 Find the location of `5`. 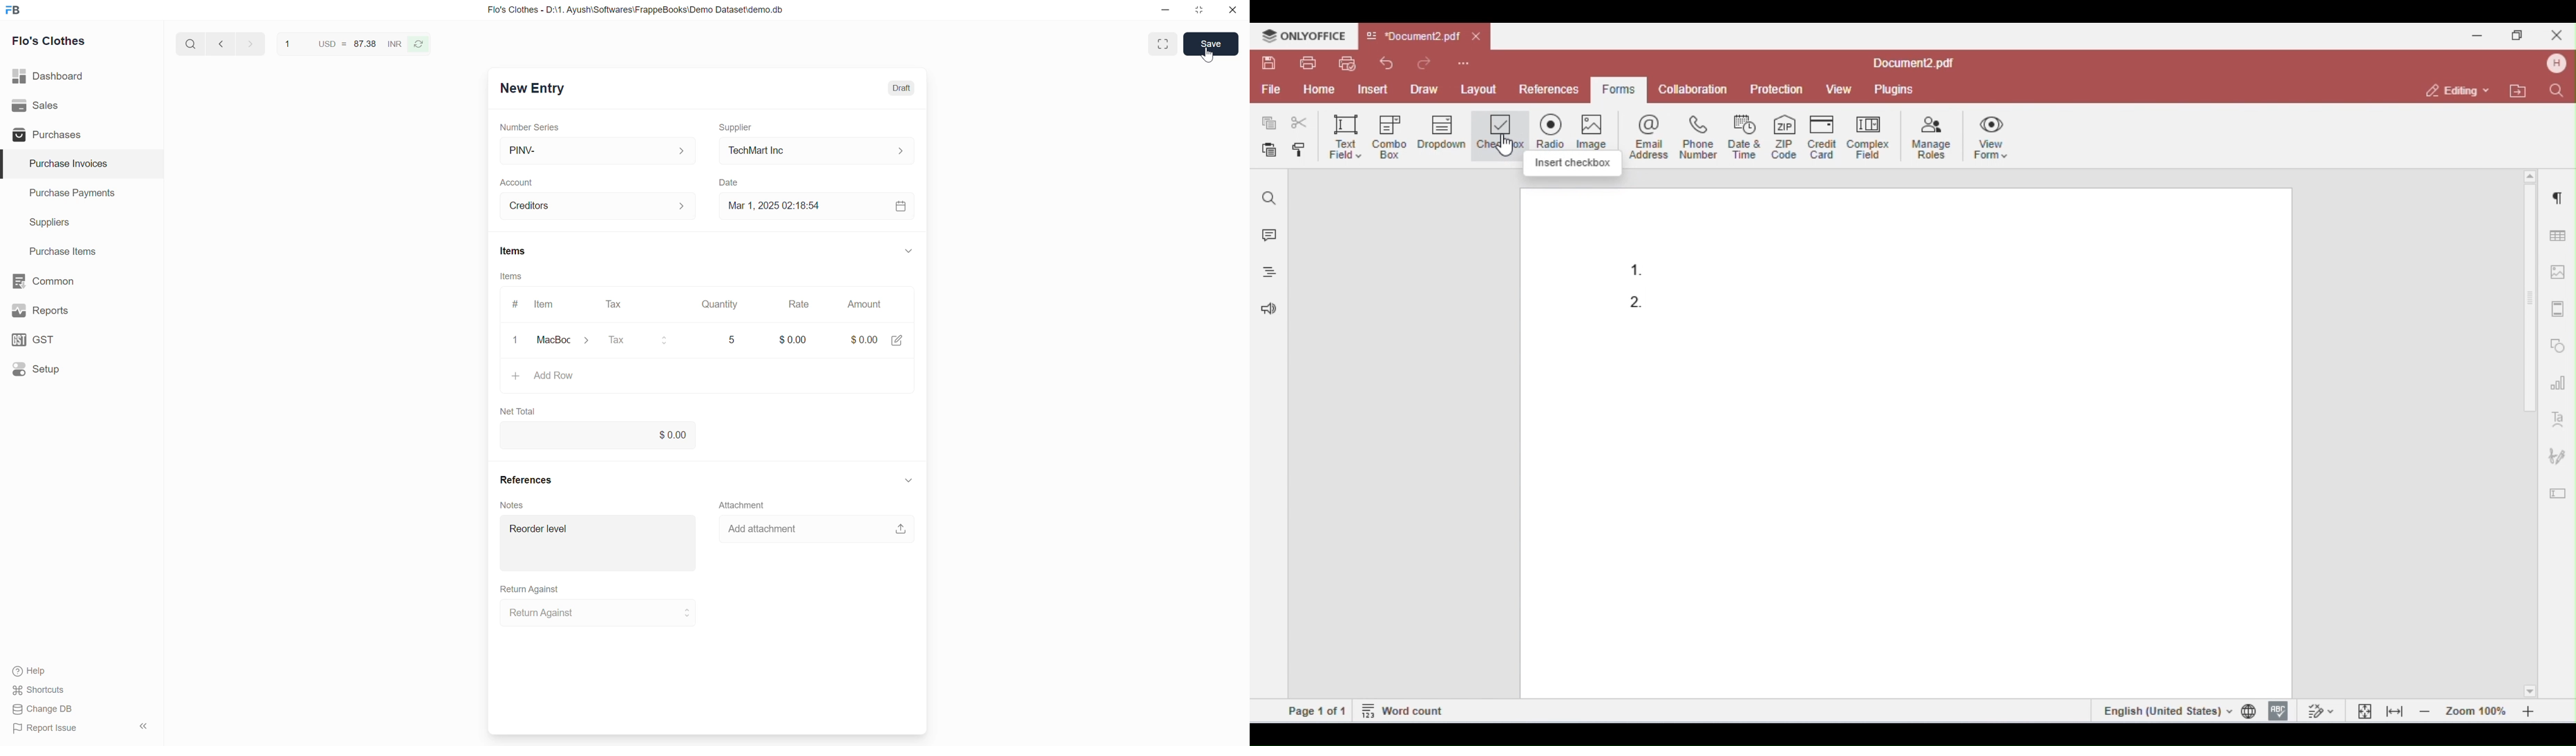

5 is located at coordinates (735, 340).